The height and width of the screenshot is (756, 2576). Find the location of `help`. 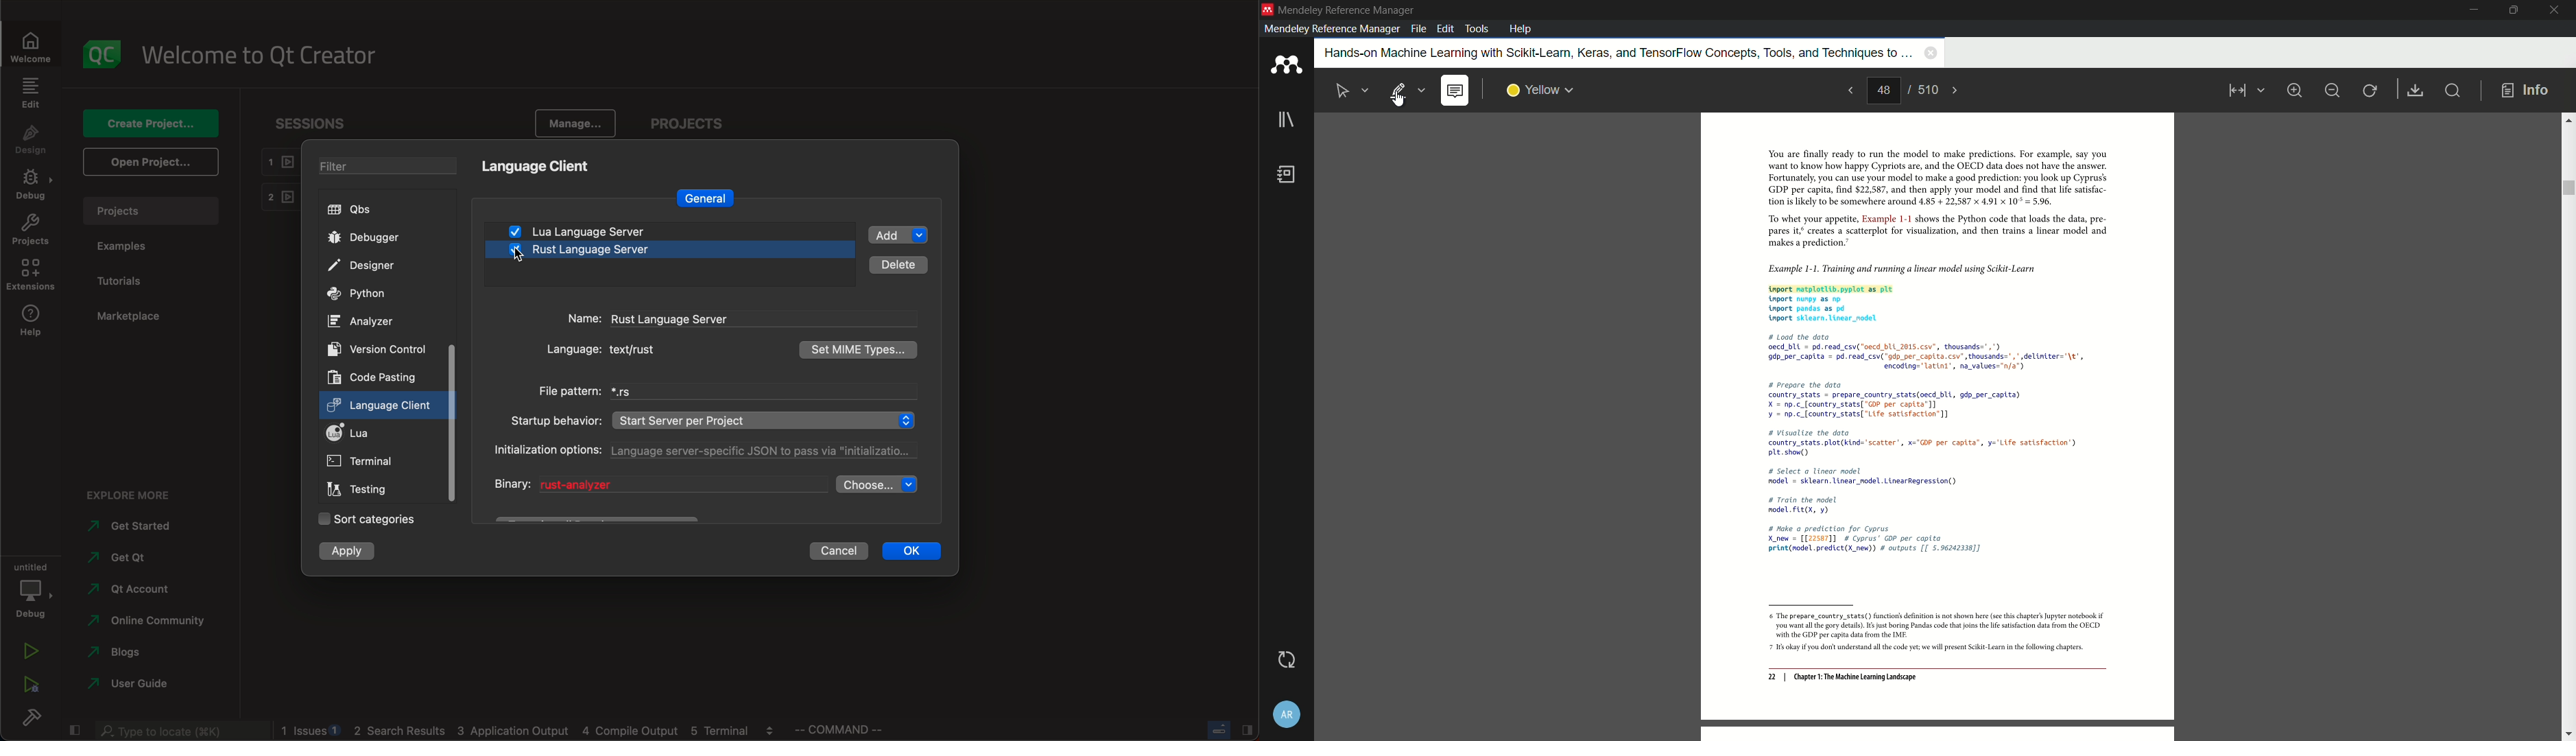

help is located at coordinates (31, 323).